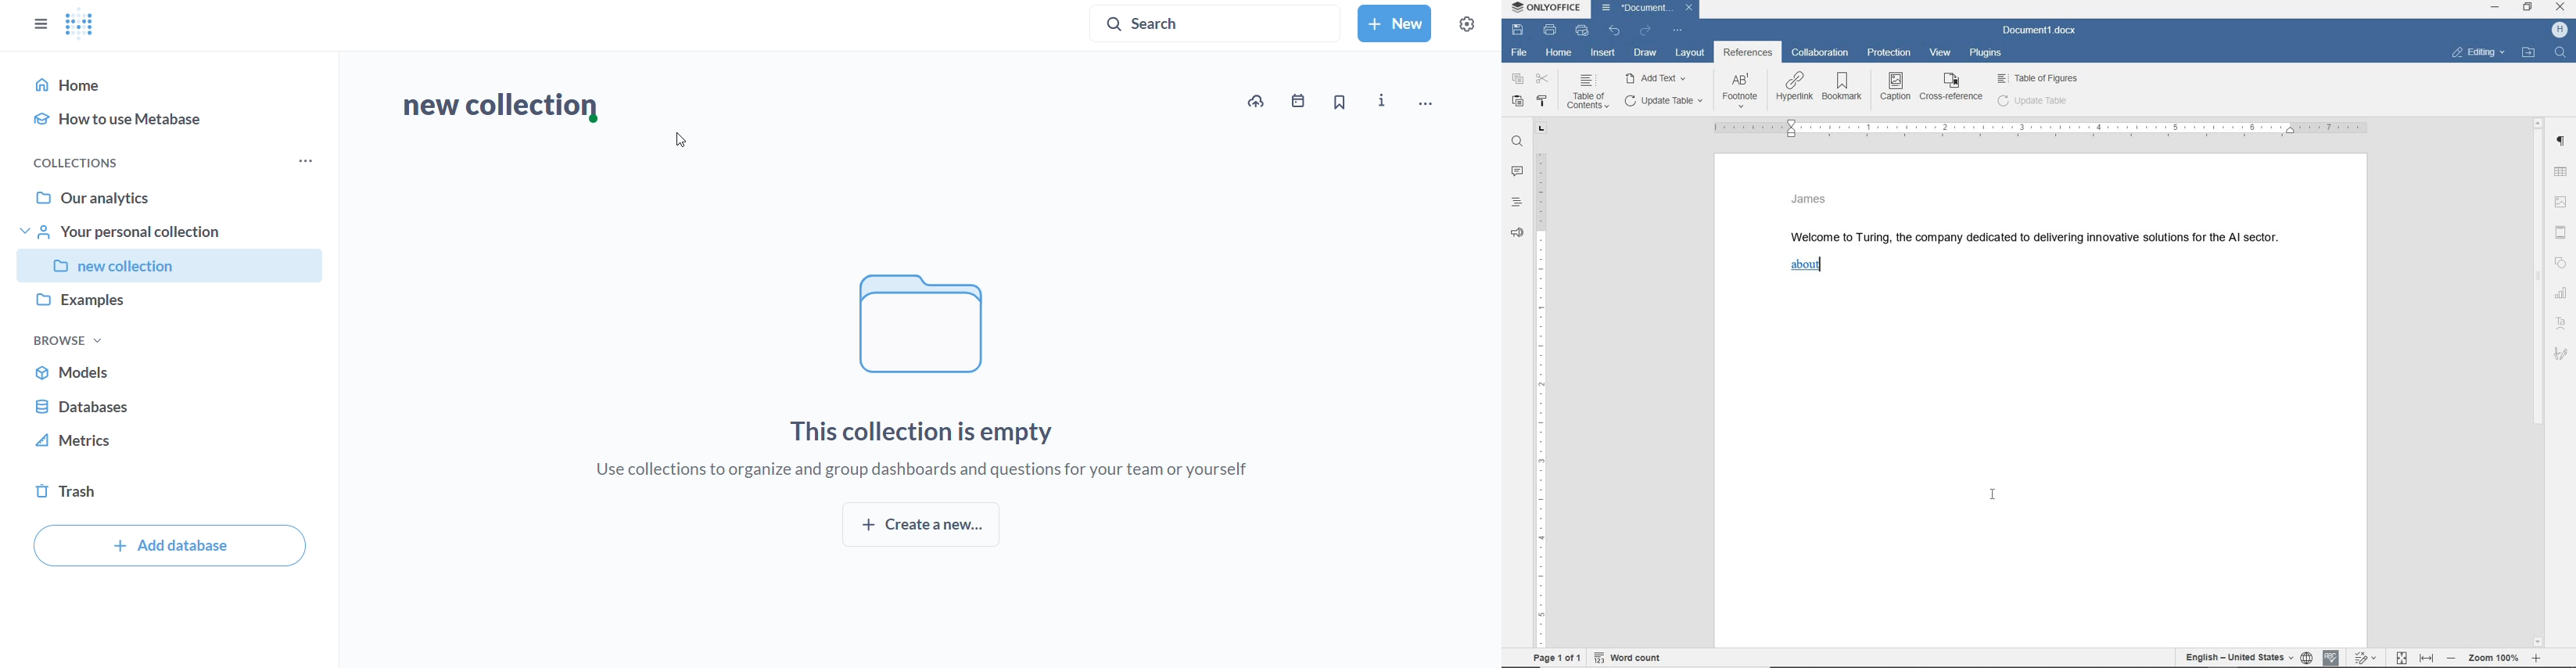 This screenshot has width=2576, height=672. I want to click on table, so click(2563, 171).